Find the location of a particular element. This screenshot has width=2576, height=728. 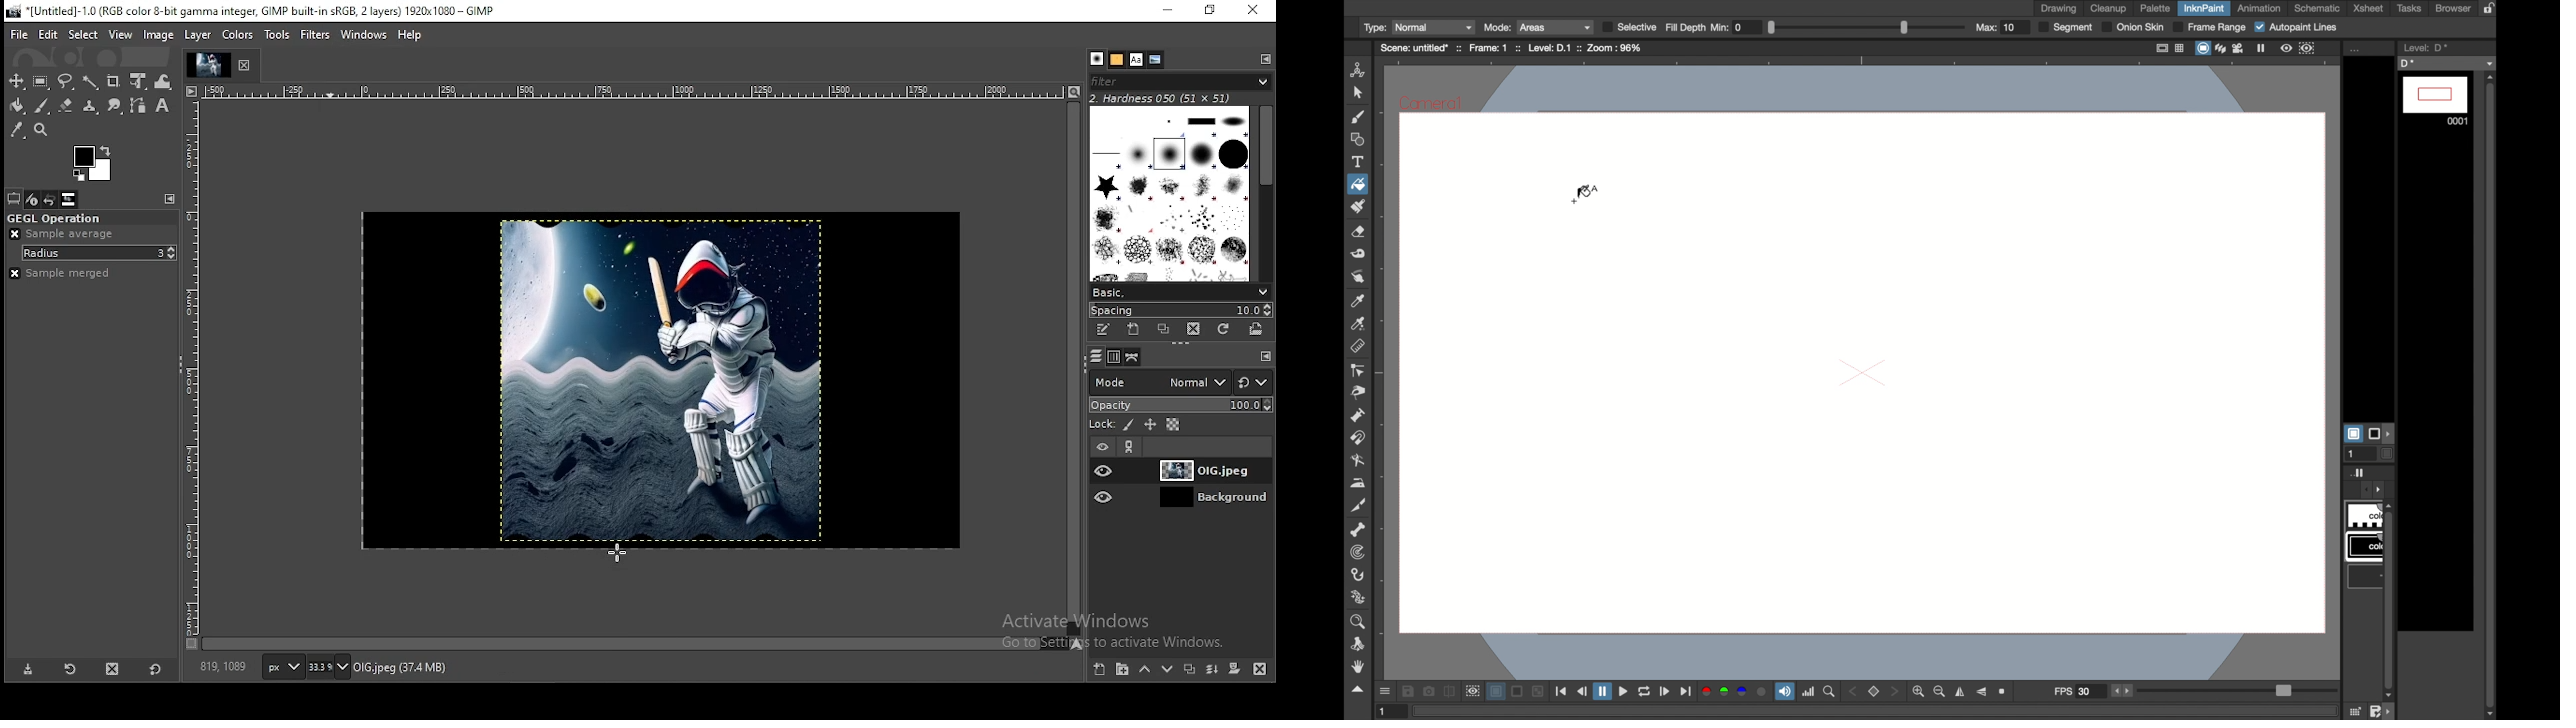

open gui is located at coordinates (1387, 691).